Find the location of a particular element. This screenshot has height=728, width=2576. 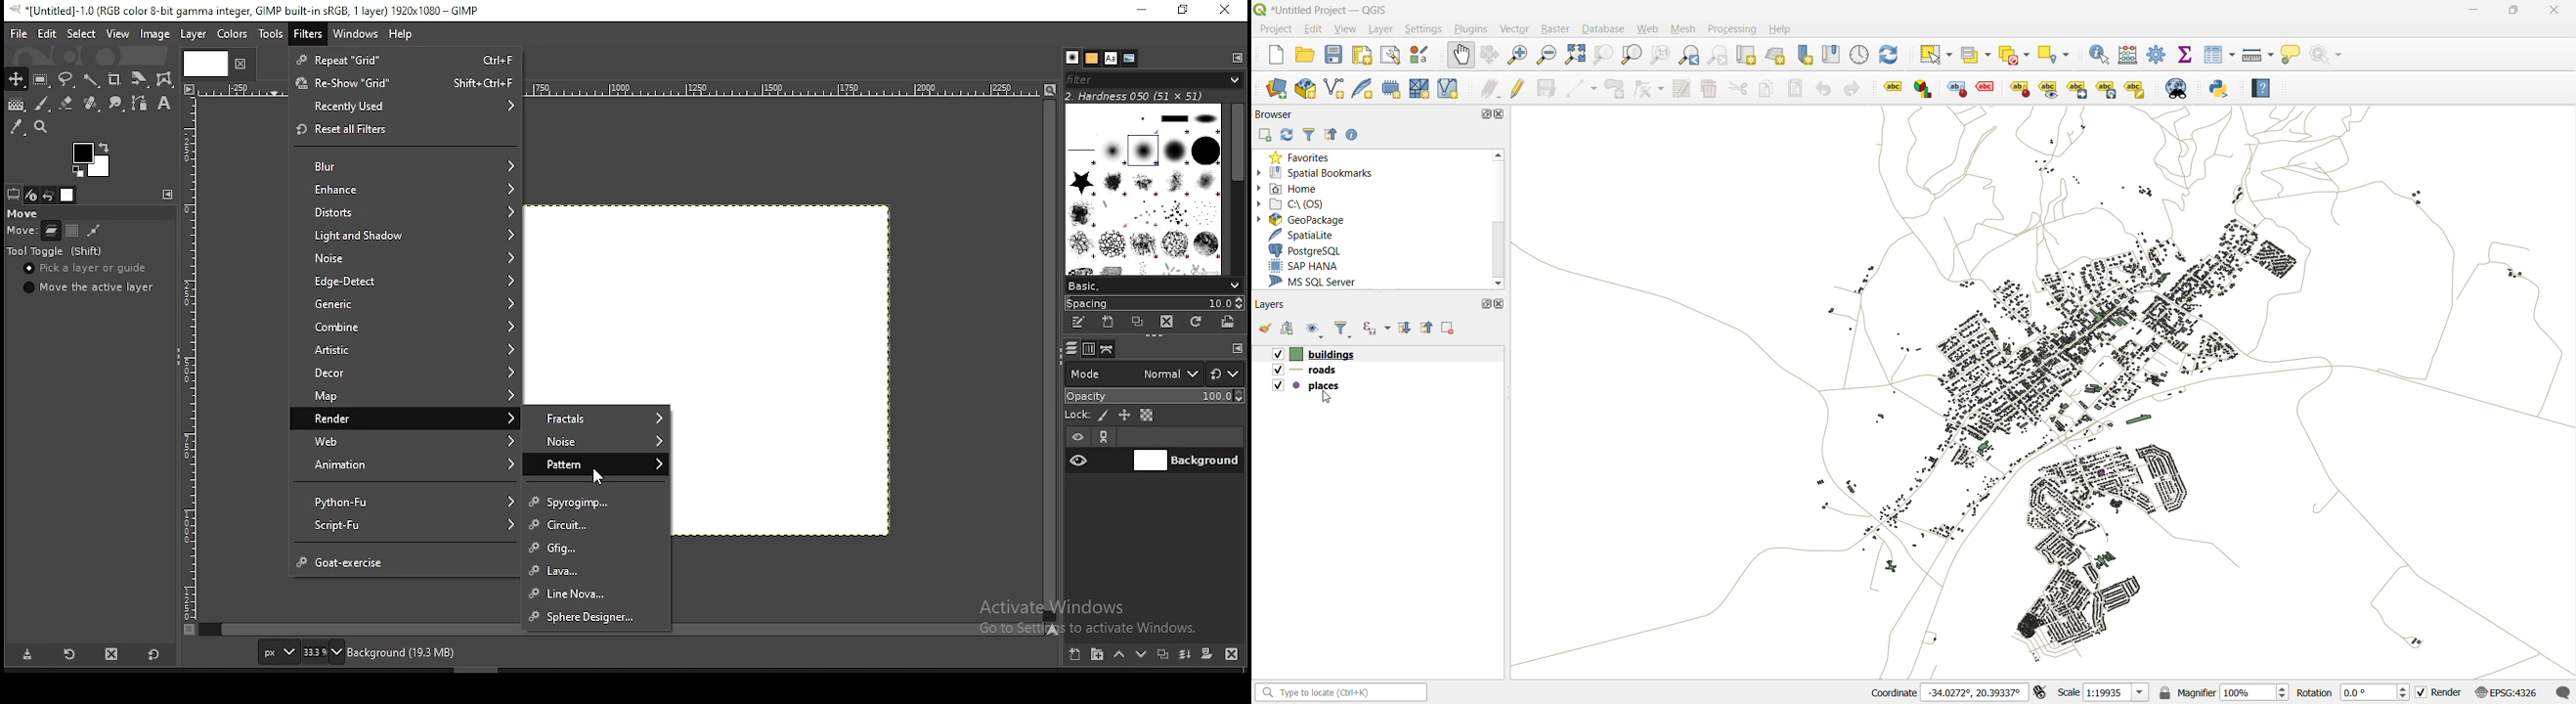

show layout is located at coordinates (1393, 56).